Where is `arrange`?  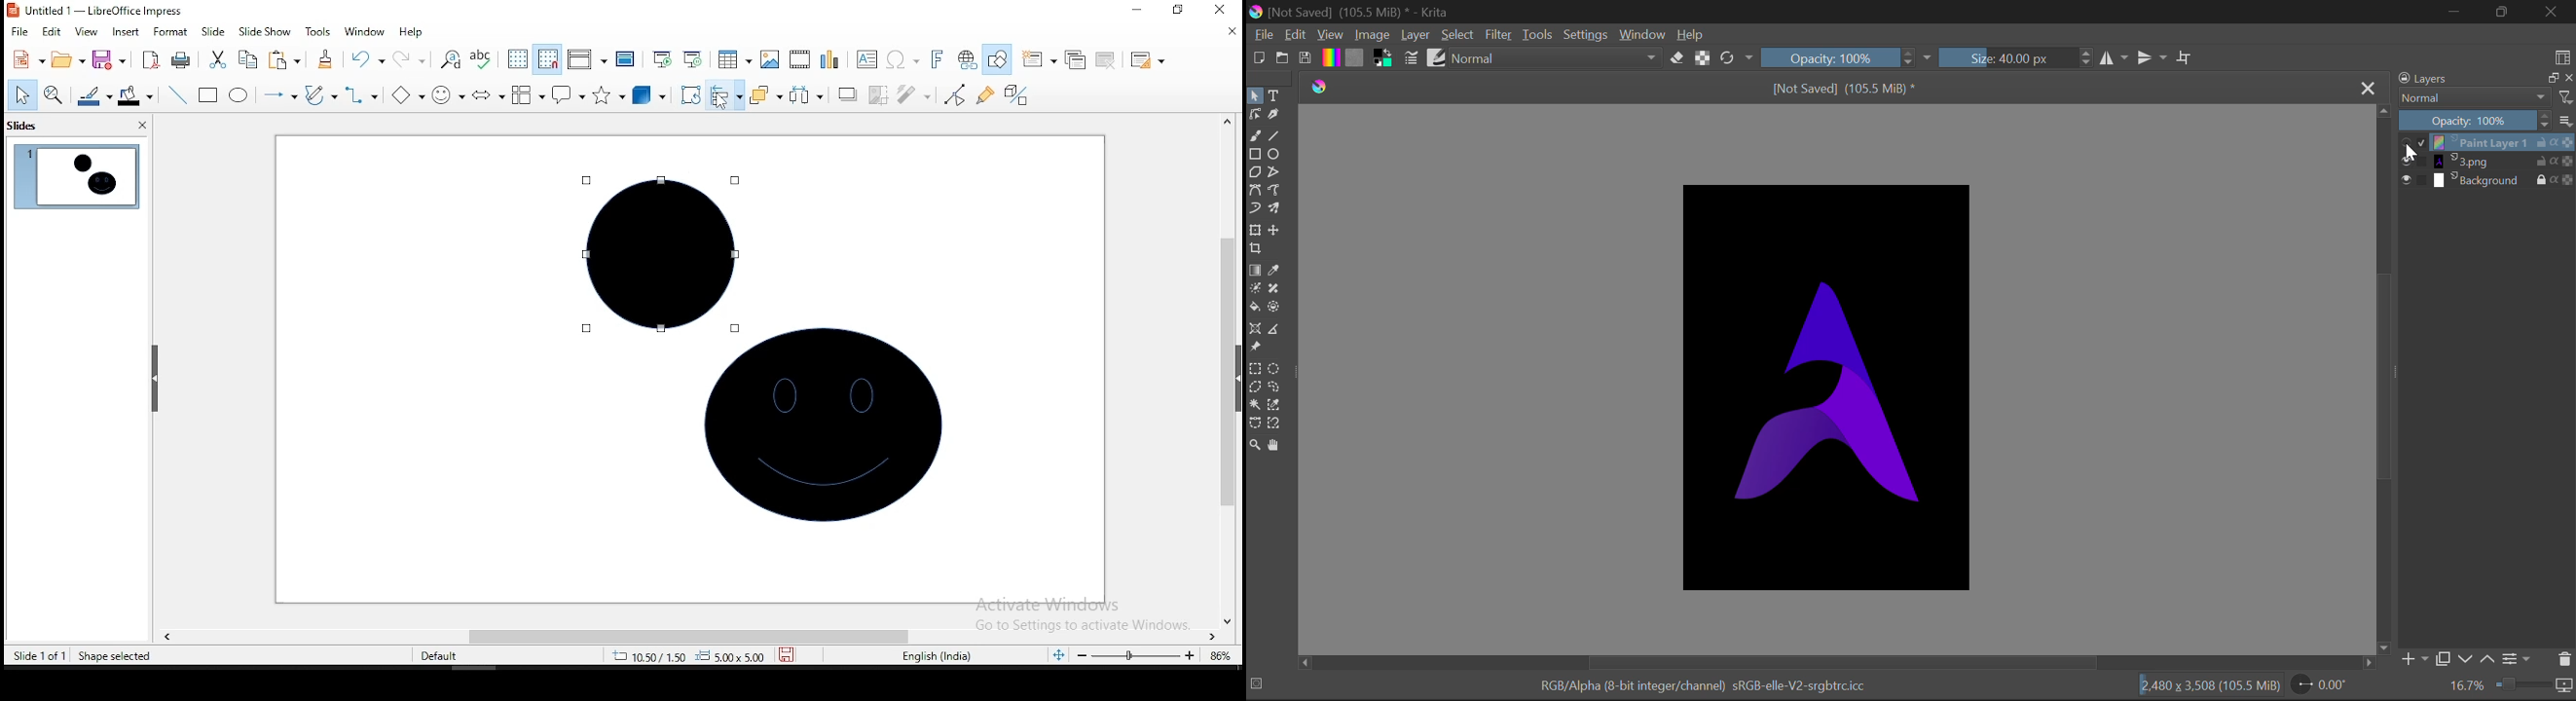
arrange is located at coordinates (764, 96).